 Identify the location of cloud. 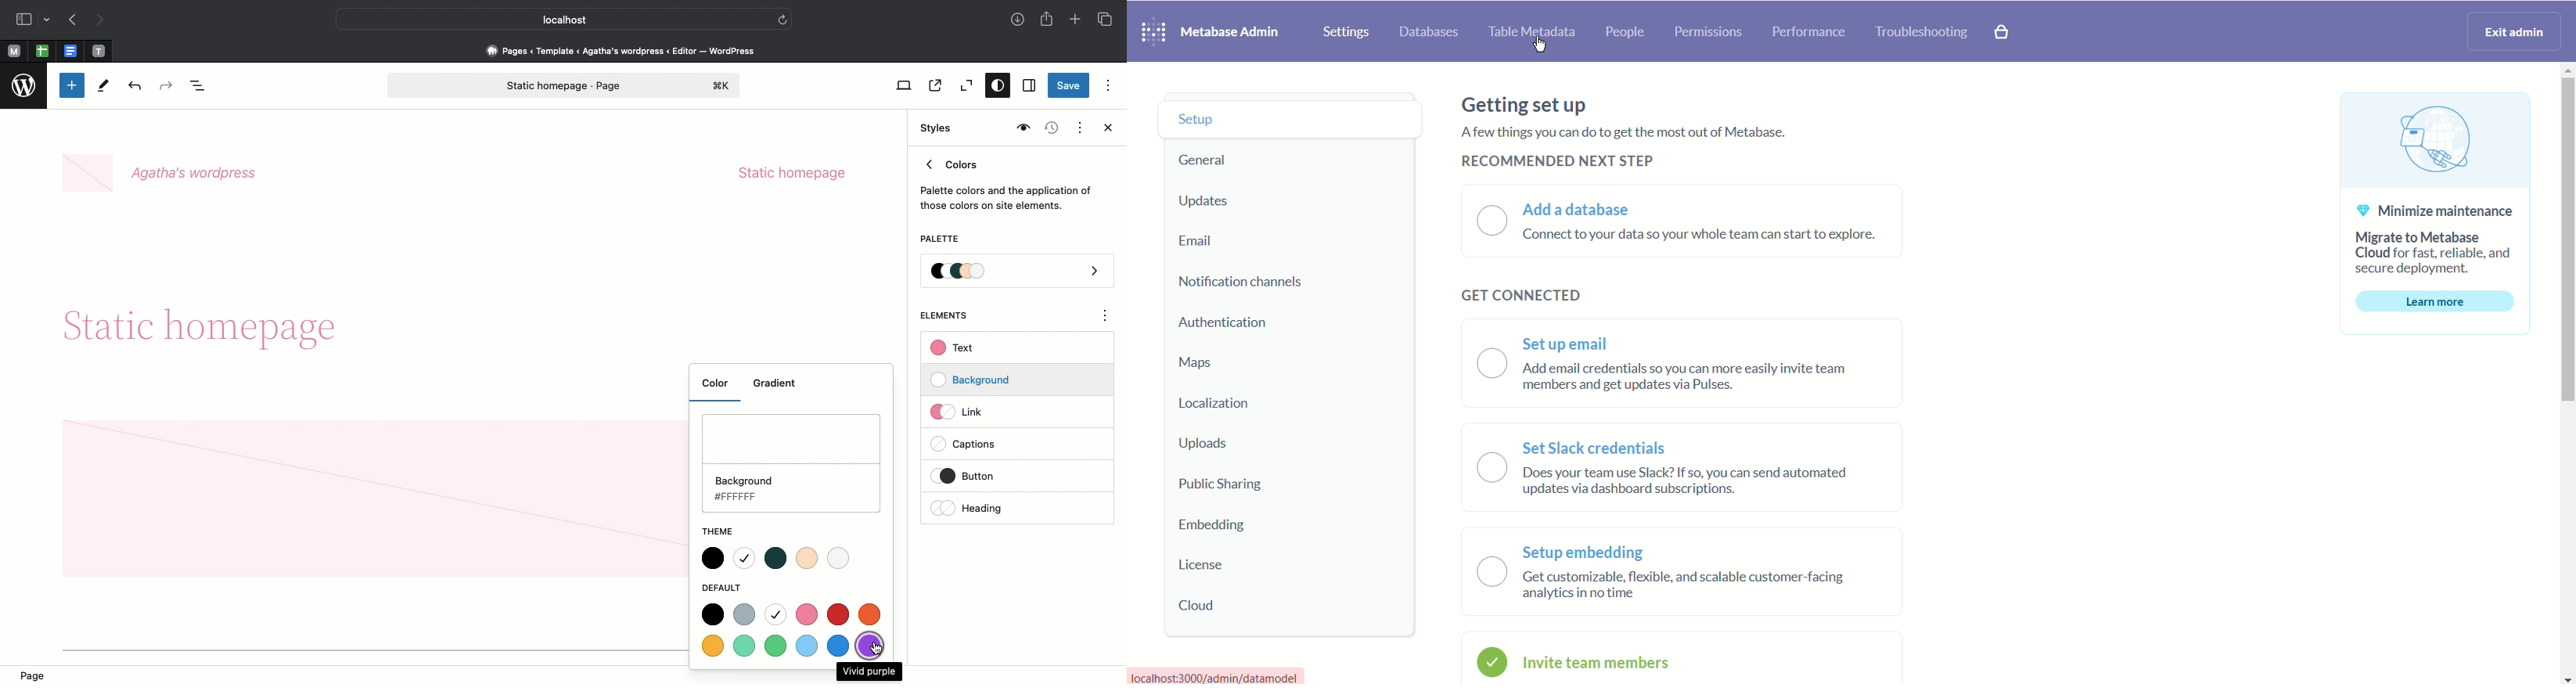
(1253, 609).